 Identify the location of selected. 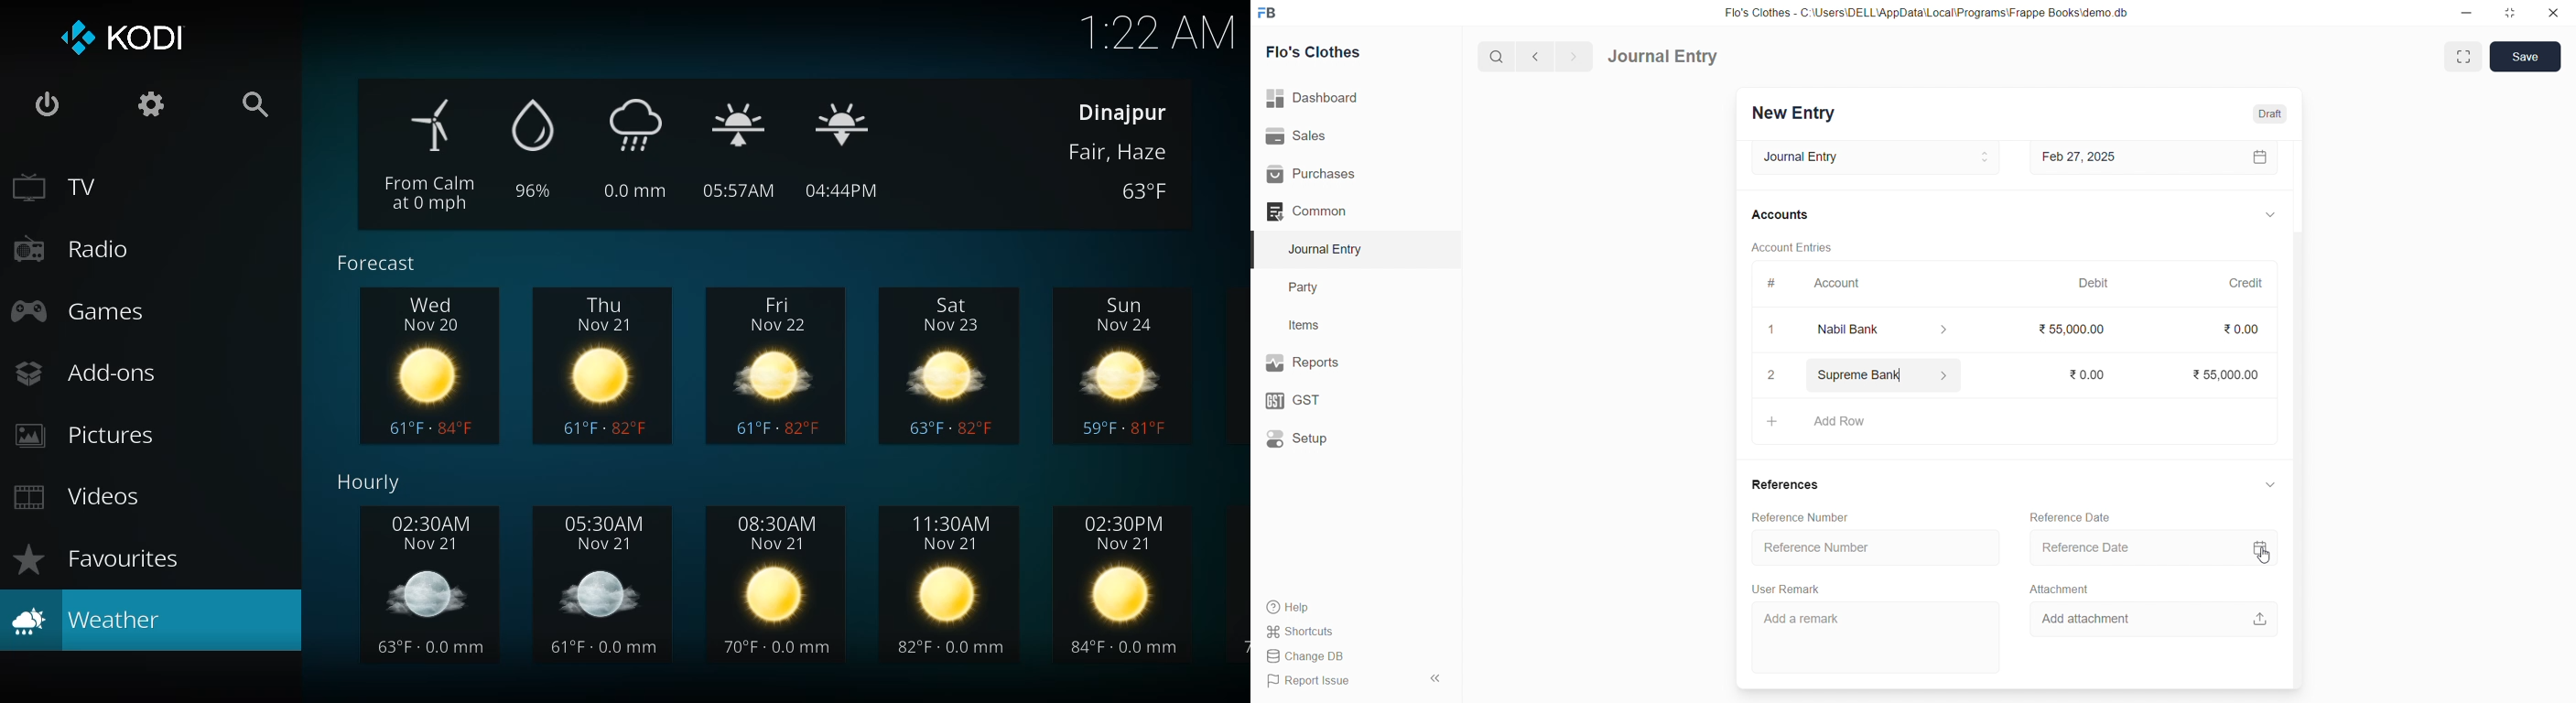
(1259, 249).